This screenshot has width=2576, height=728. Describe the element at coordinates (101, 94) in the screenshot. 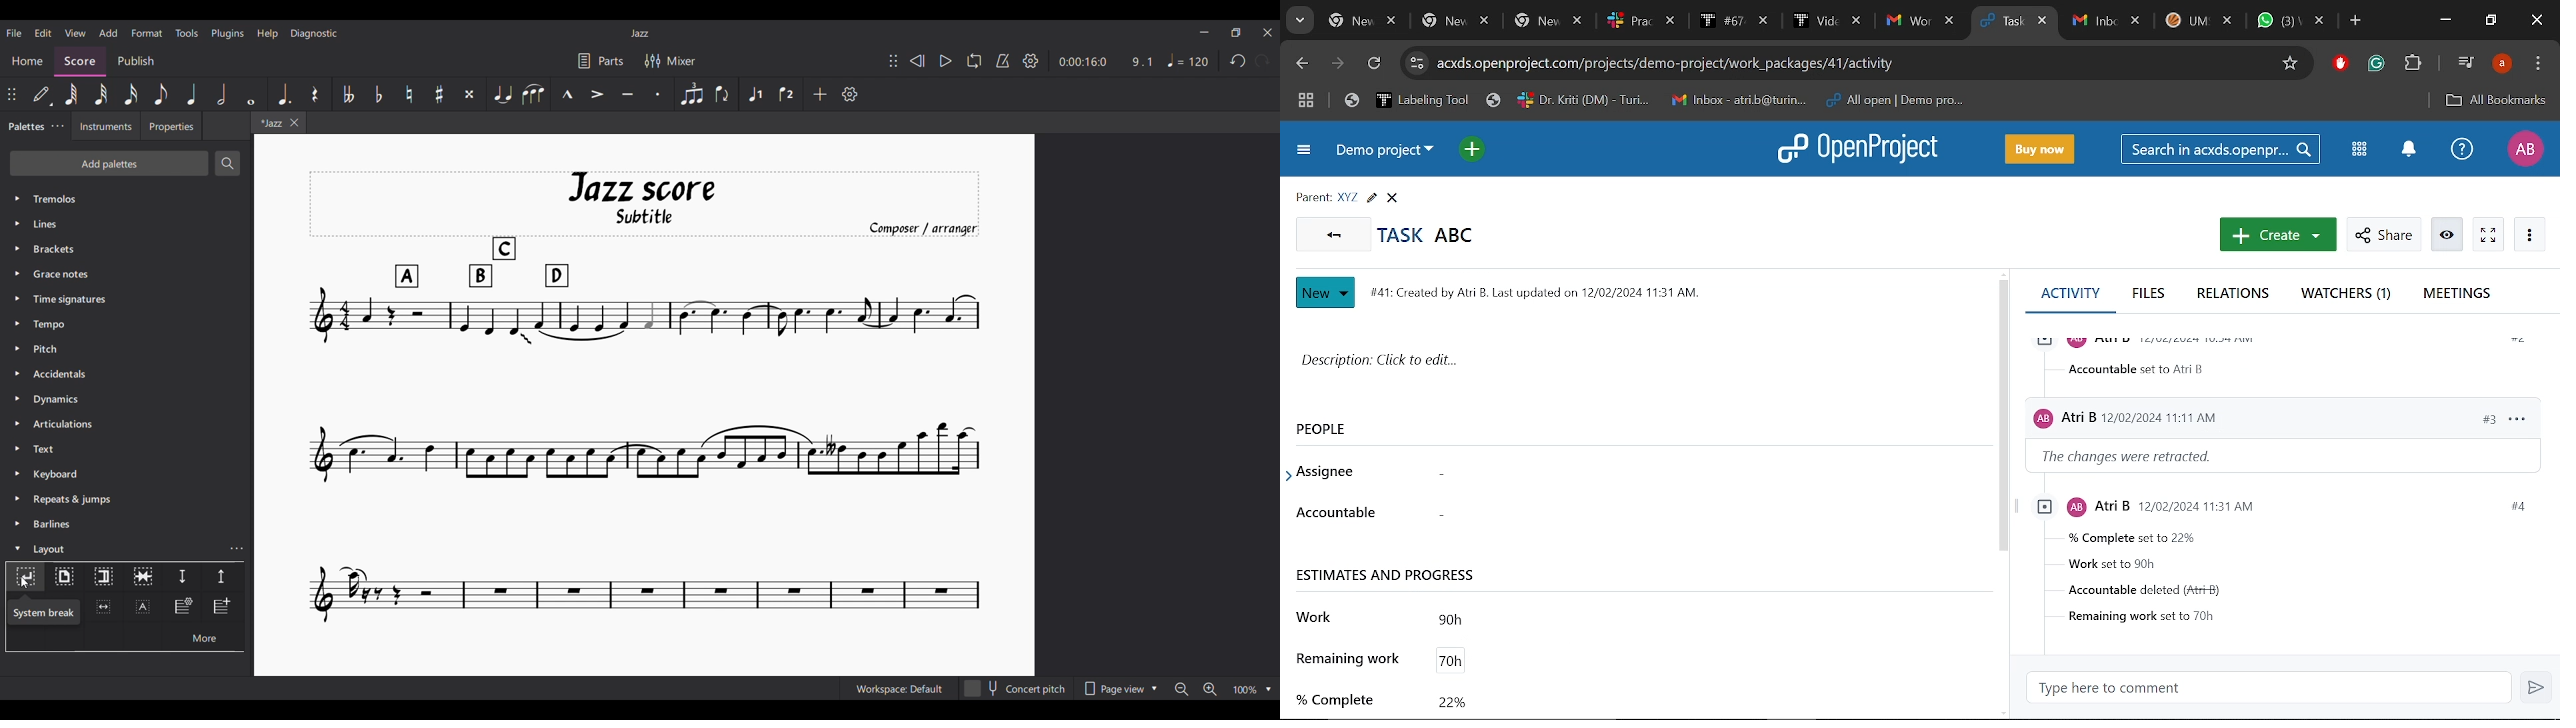

I see `32nd note` at that location.